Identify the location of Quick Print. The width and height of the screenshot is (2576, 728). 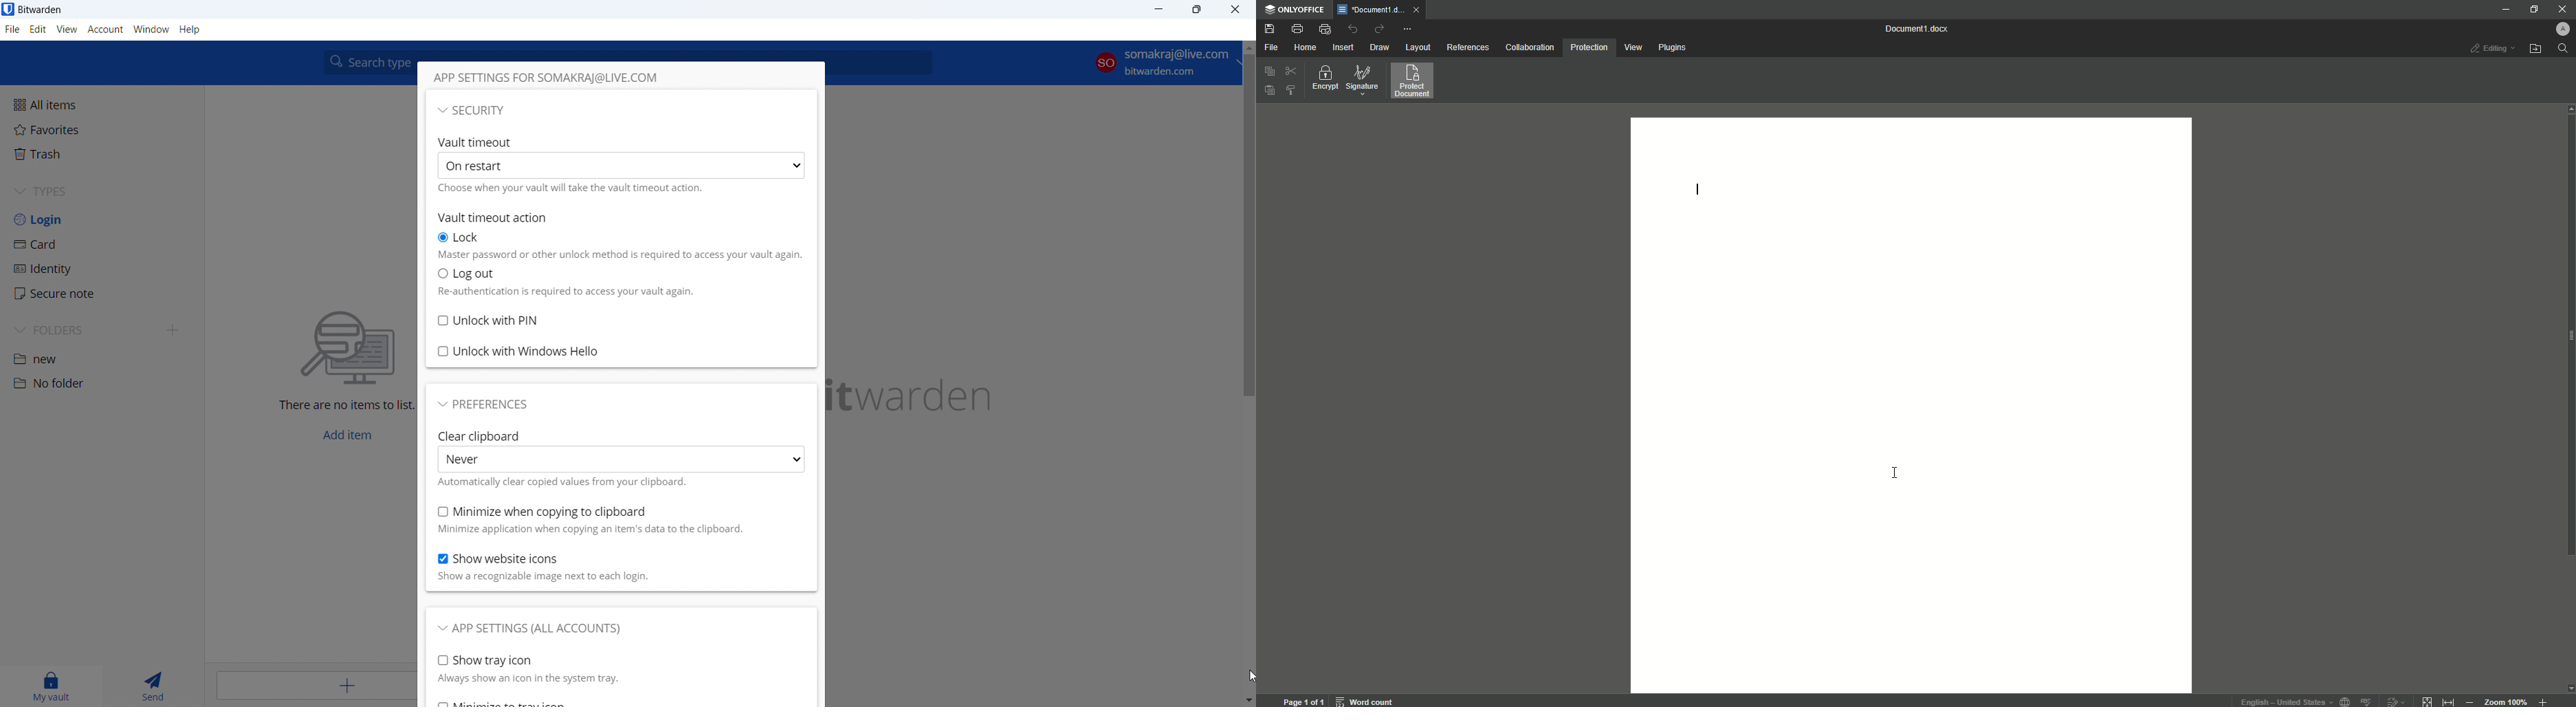
(1325, 28).